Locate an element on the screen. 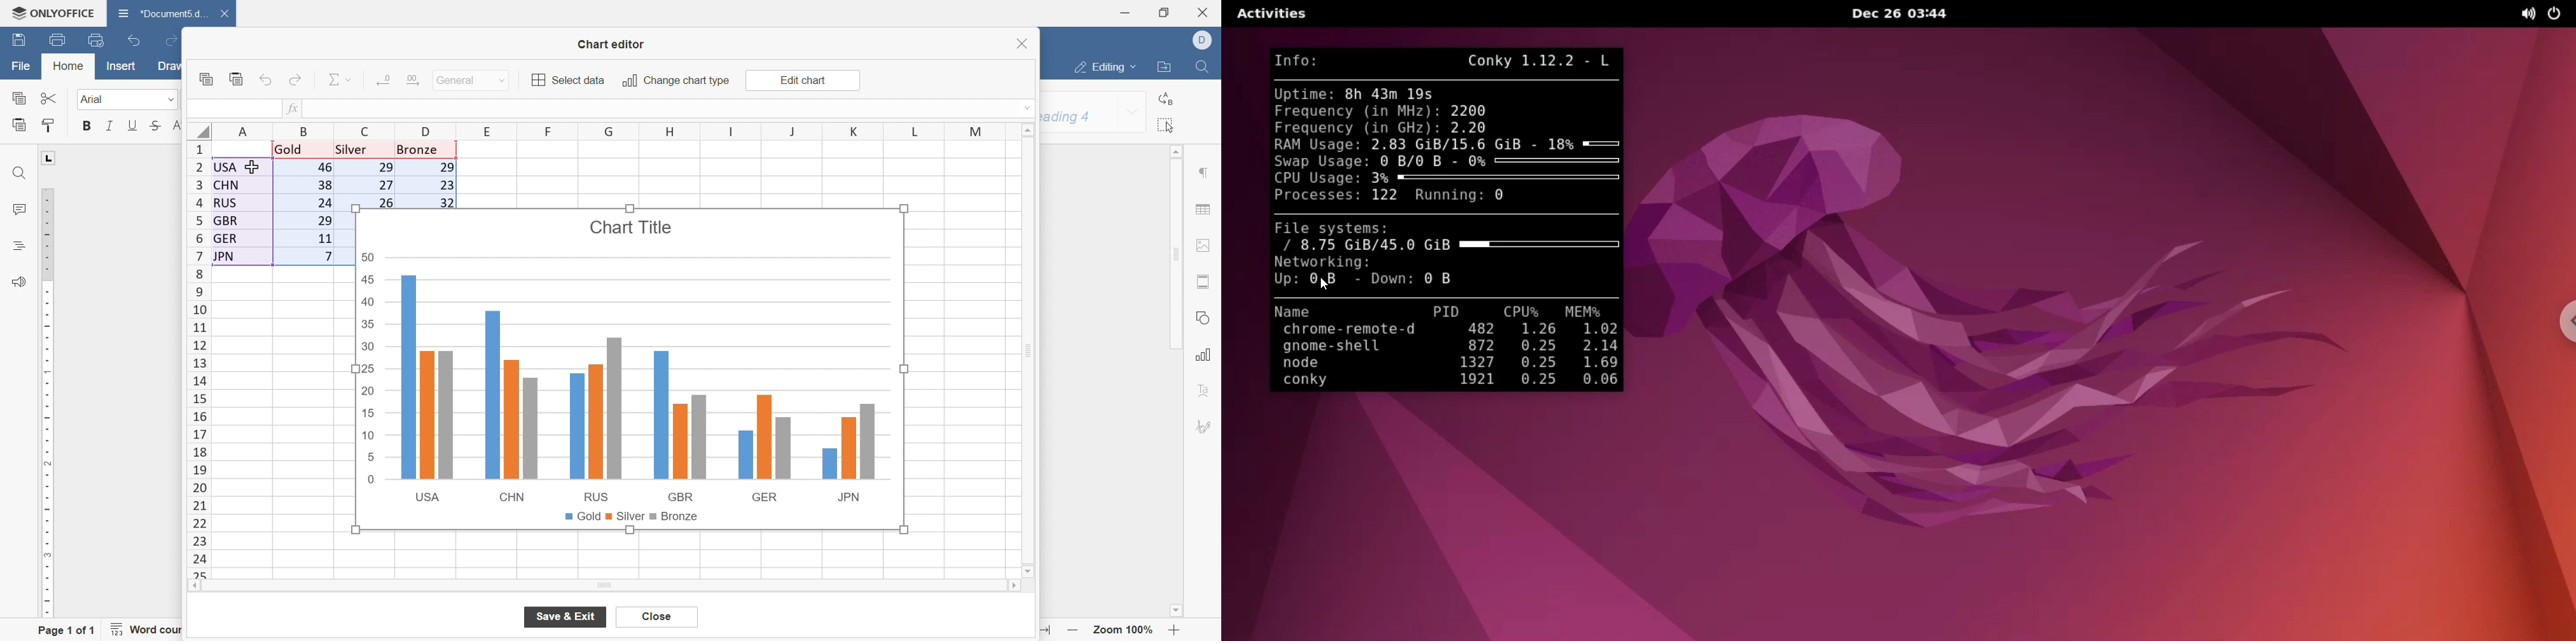 The height and width of the screenshot is (644, 2576). bold is located at coordinates (88, 125).